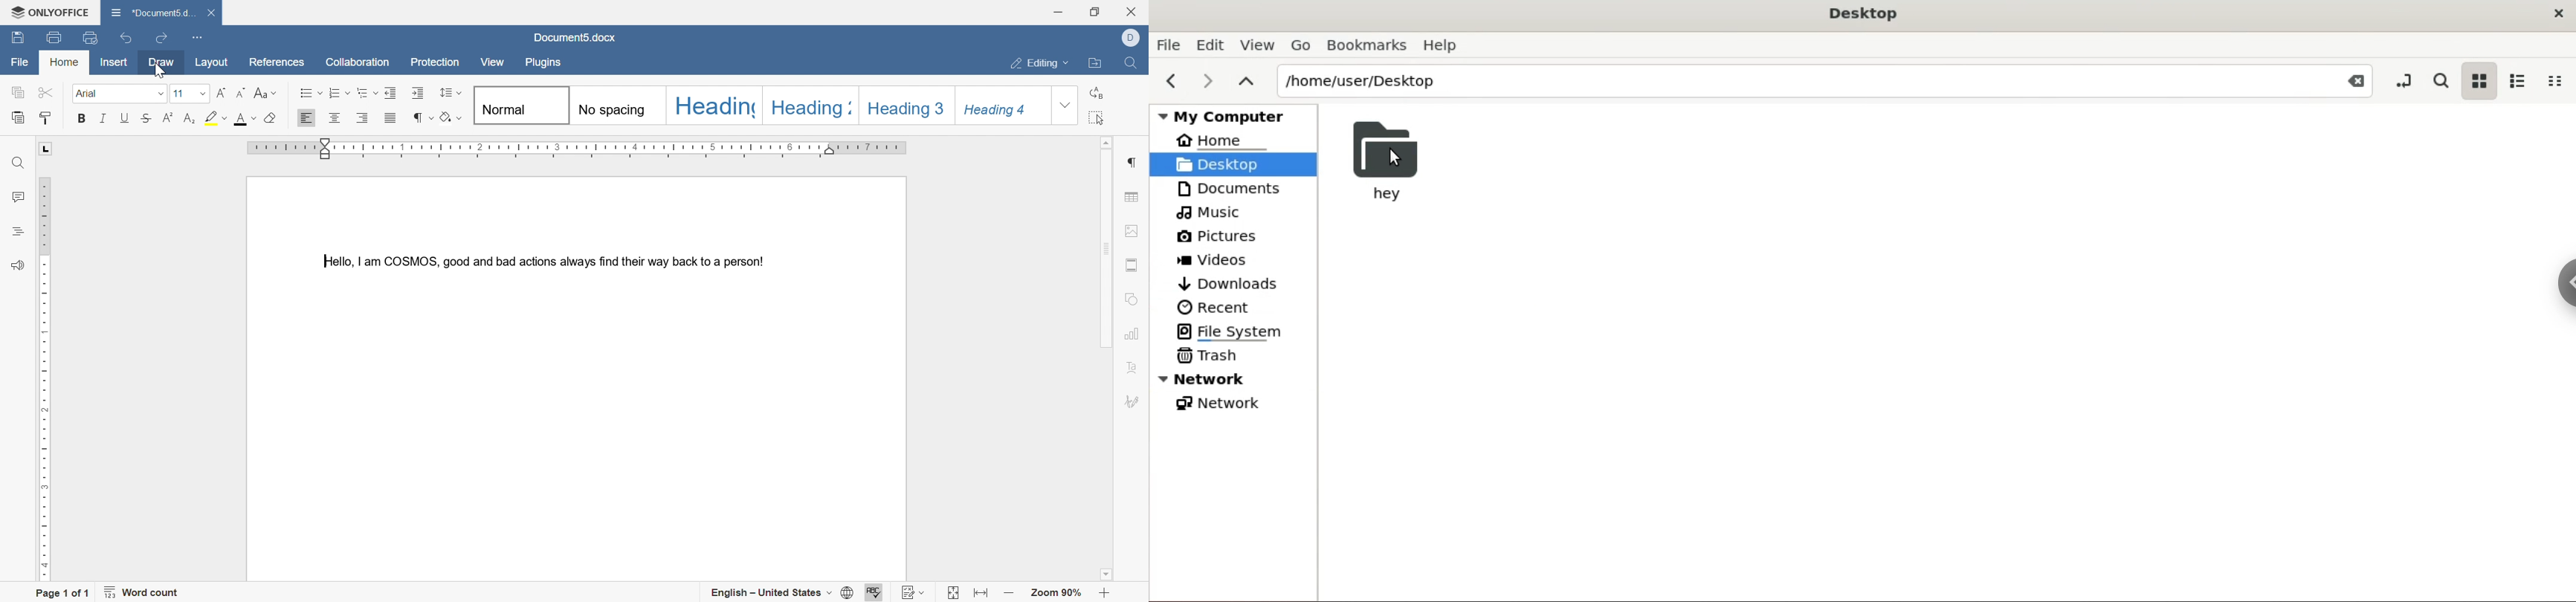  I want to click on Network, so click(1218, 404).